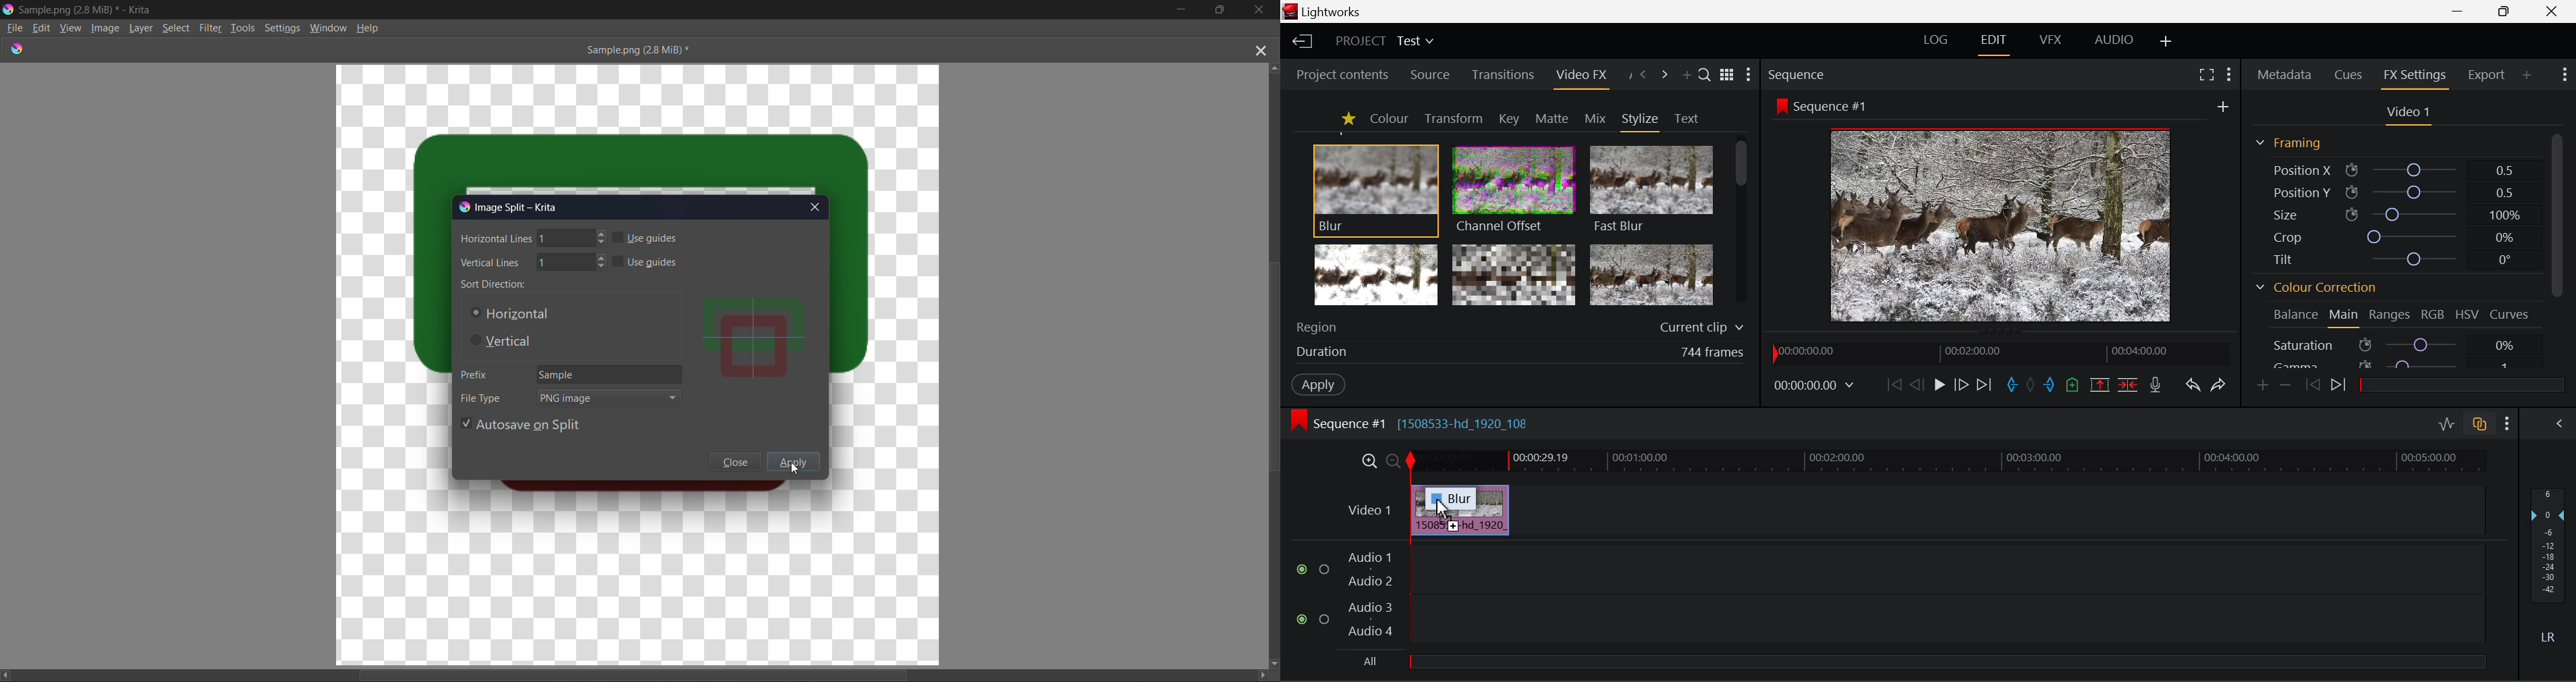 This screenshot has height=700, width=2576. Describe the element at coordinates (1687, 76) in the screenshot. I see `Add Panel` at that location.